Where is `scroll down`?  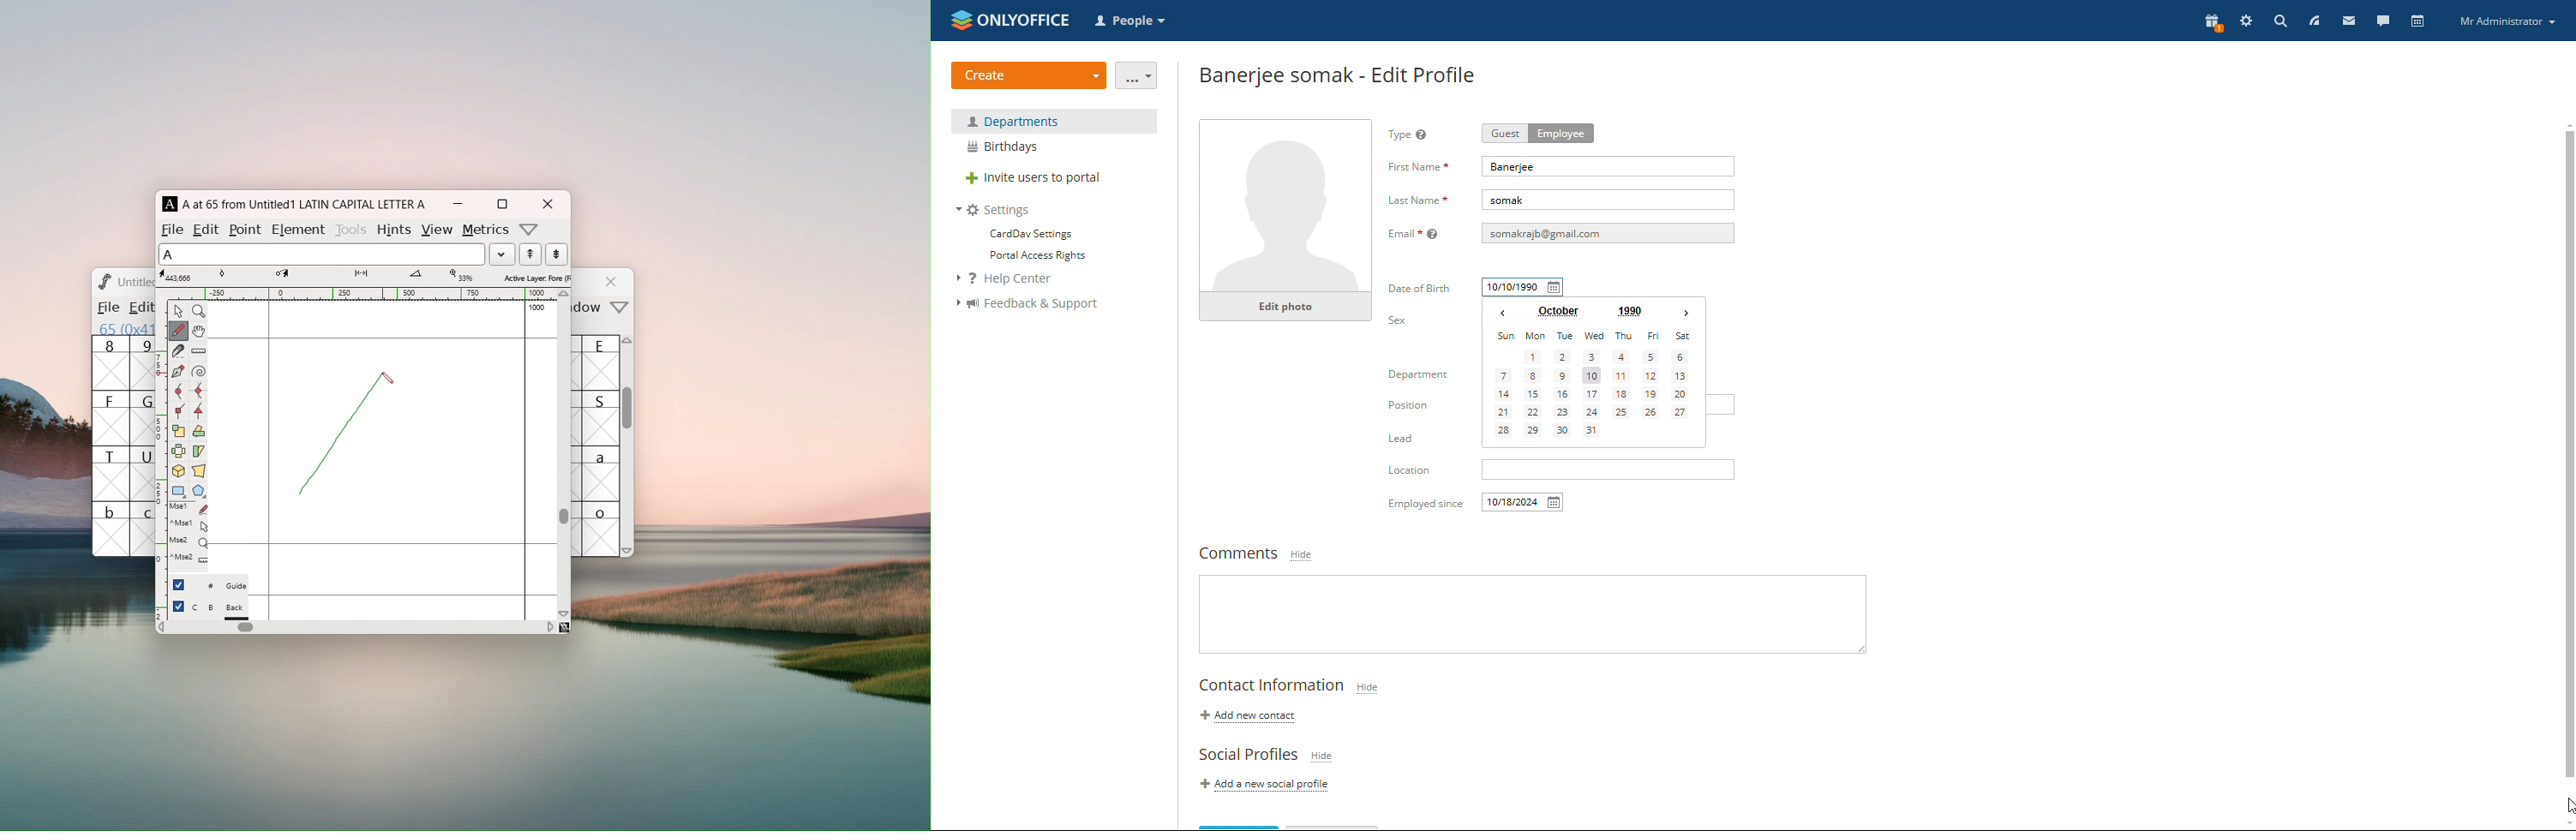 scroll down is located at coordinates (628, 550).